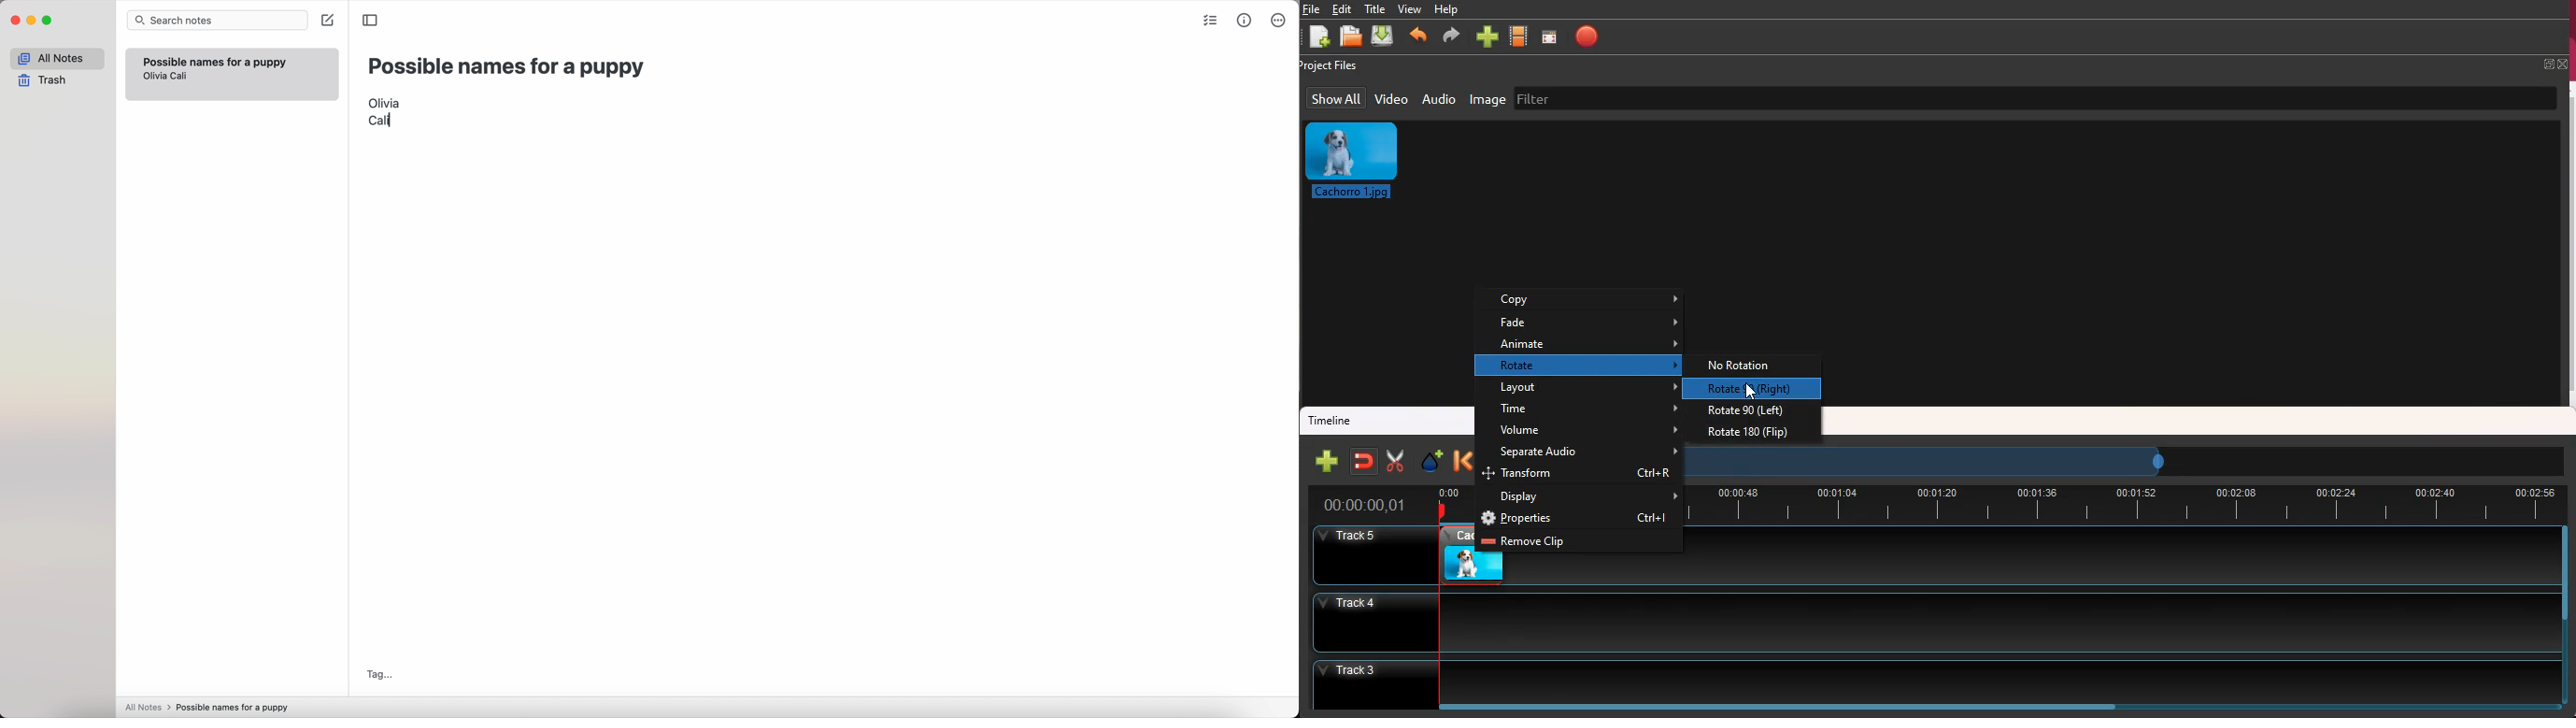 This screenshot has height=728, width=2576. What do you see at coordinates (1924, 675) in the screenshot?
I see `track` at bounding box center [1924, 675].